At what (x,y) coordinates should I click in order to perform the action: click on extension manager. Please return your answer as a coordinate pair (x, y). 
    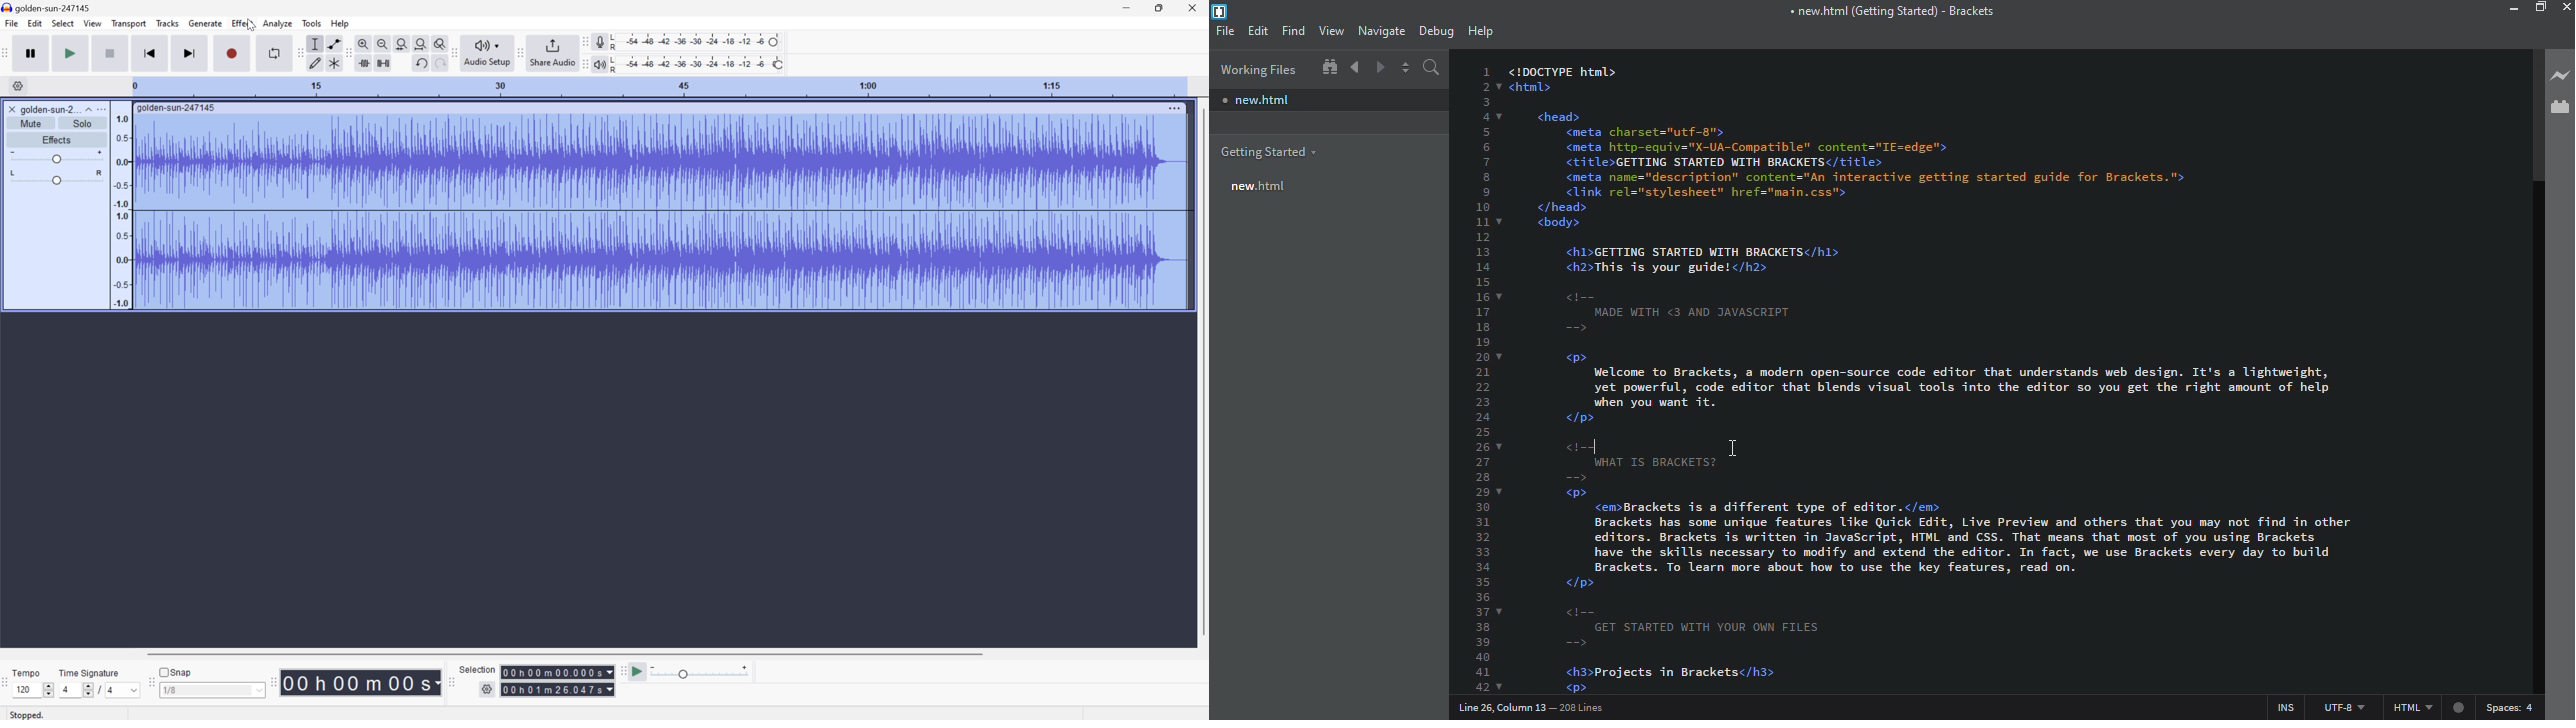
    Looking at the image, I should click on (2557, 105).